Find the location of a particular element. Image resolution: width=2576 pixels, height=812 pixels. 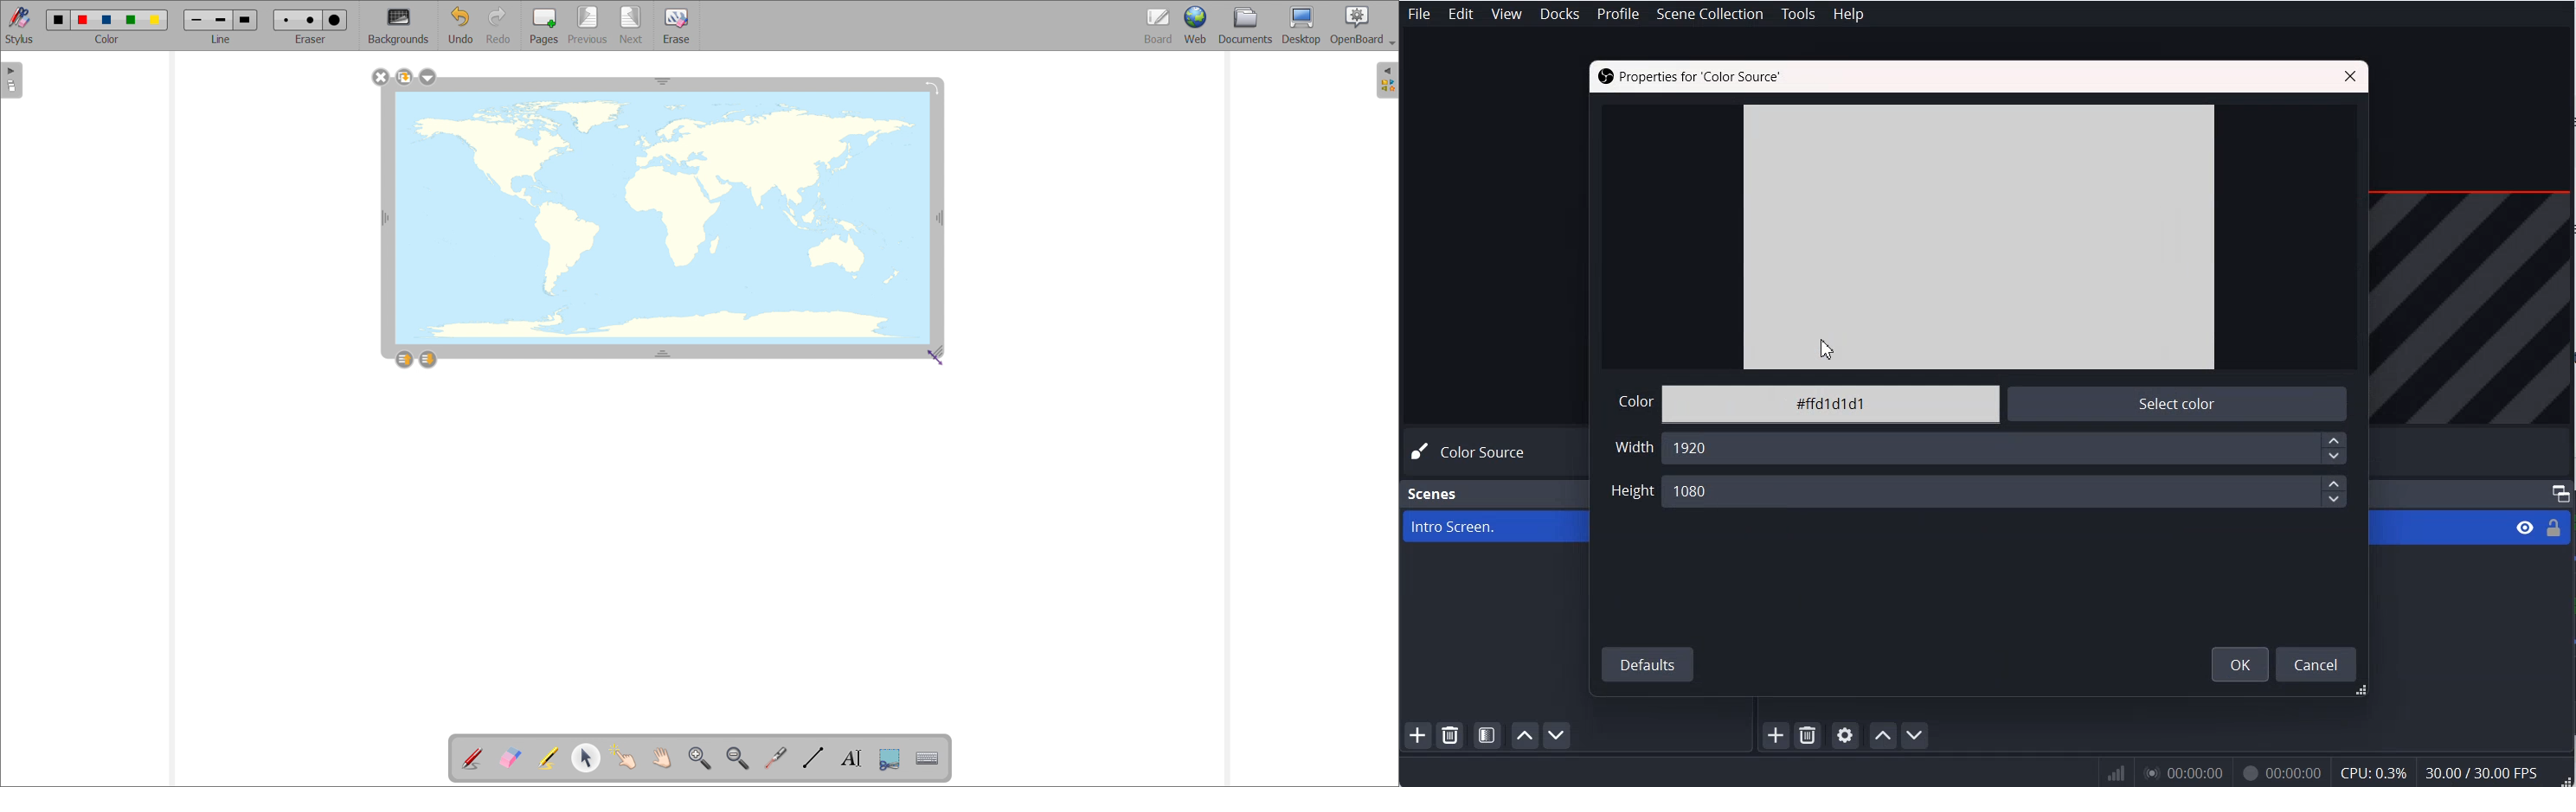

Select color is located at coordinates (2171, 406).